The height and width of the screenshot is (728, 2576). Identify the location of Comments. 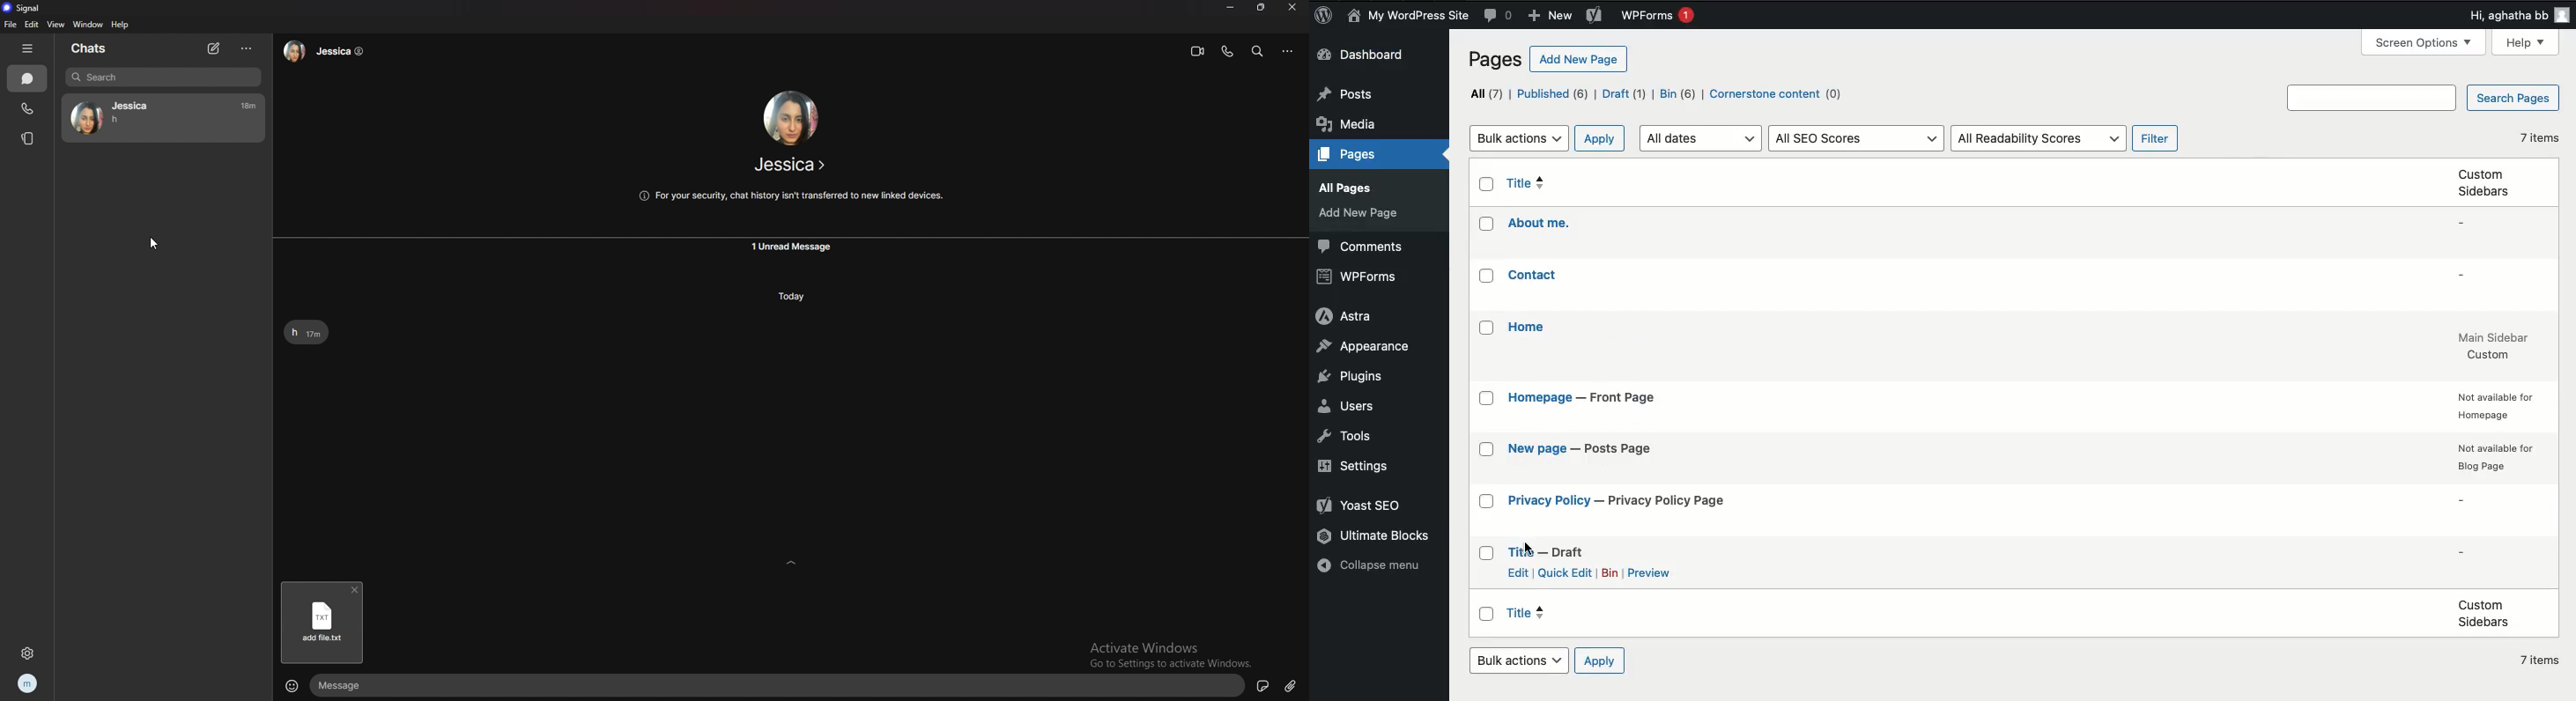
(1500, 16).